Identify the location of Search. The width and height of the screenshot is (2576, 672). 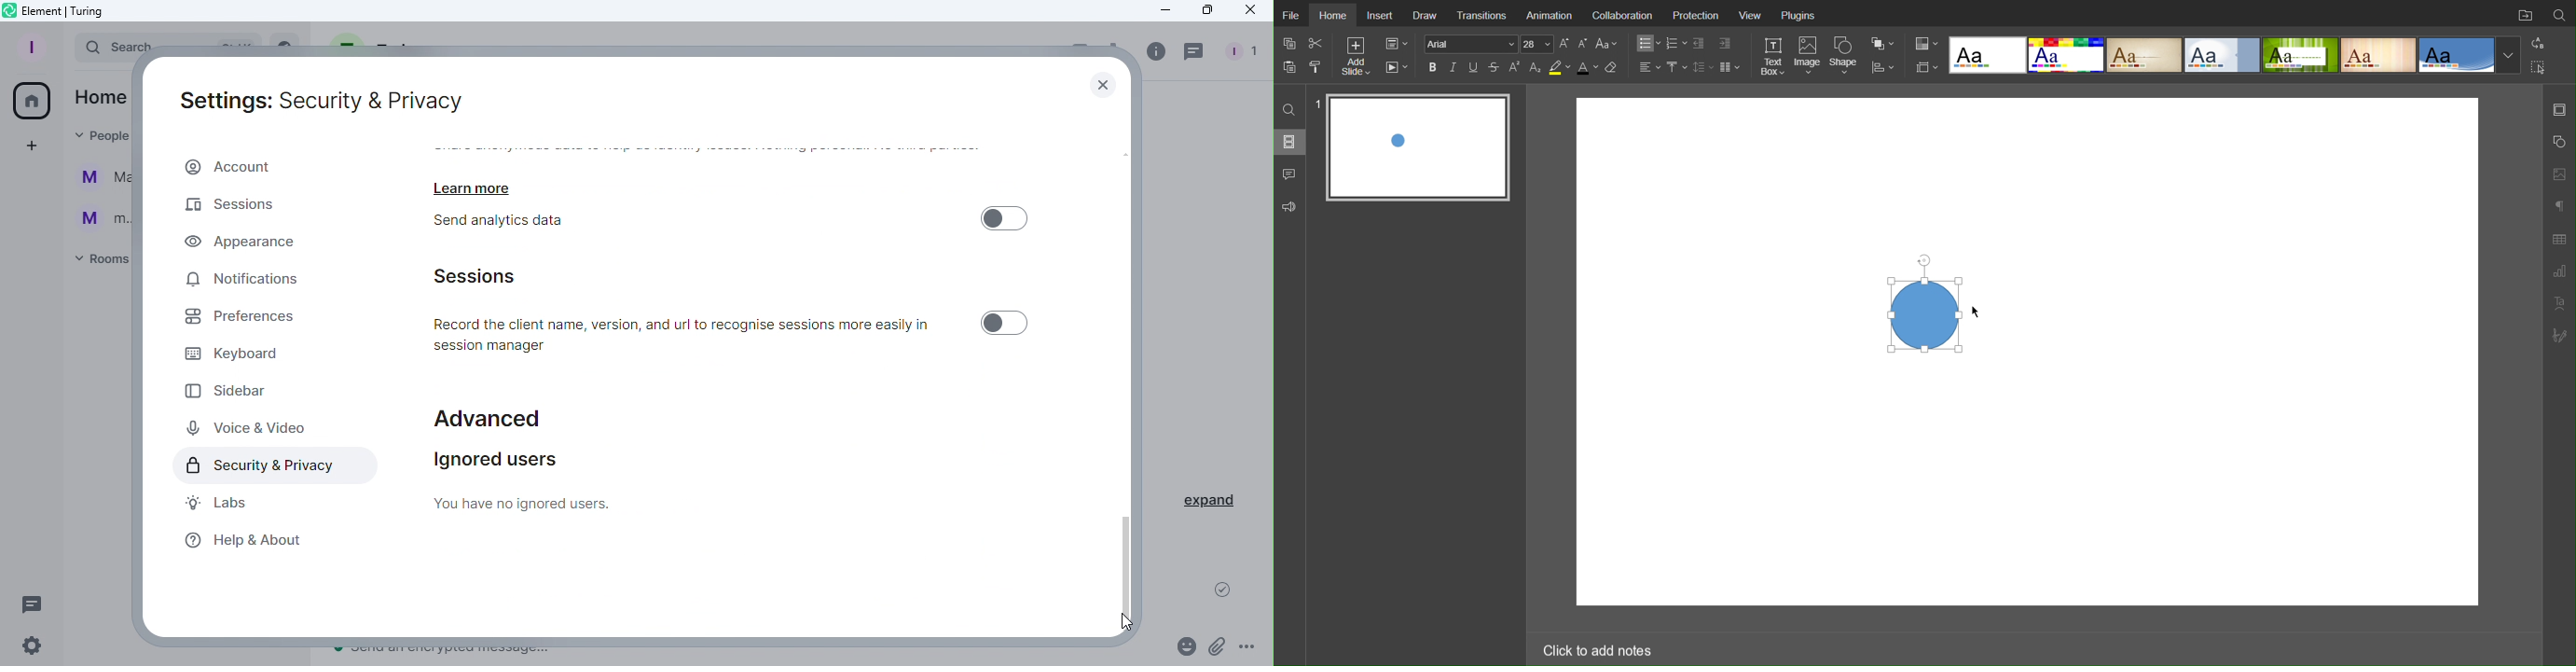
(102, 49).